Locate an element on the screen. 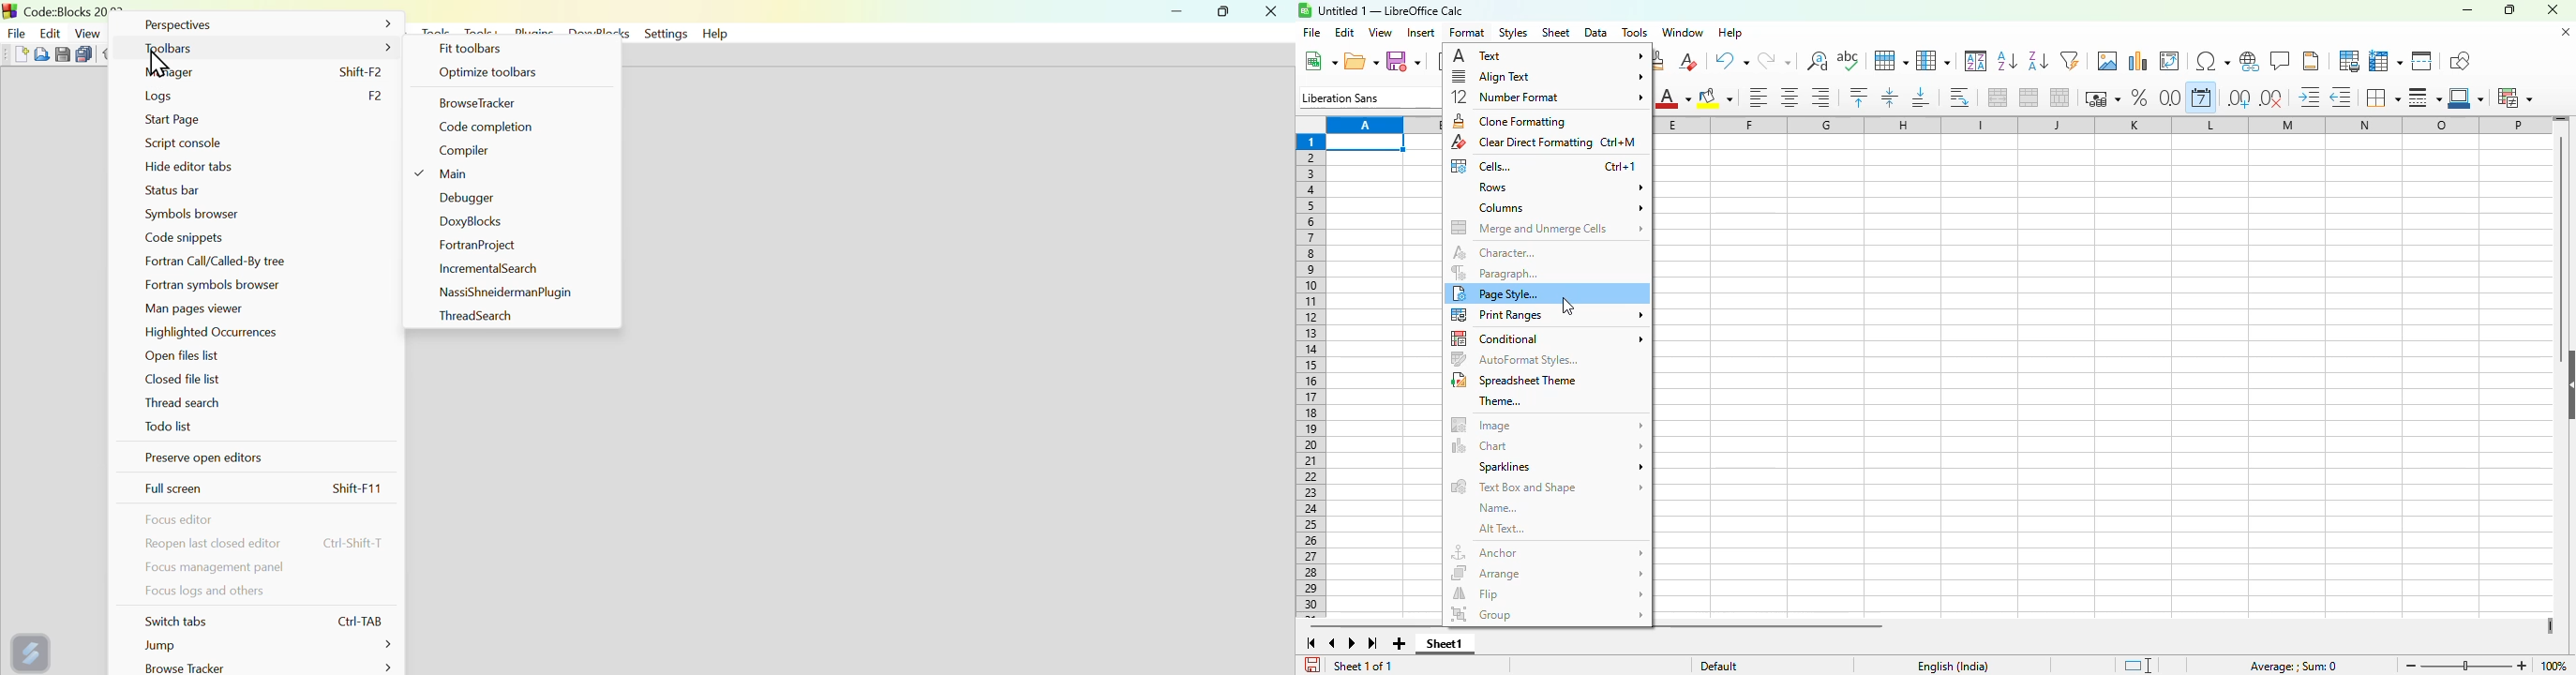  debugger is located at coordinates (462, 199).